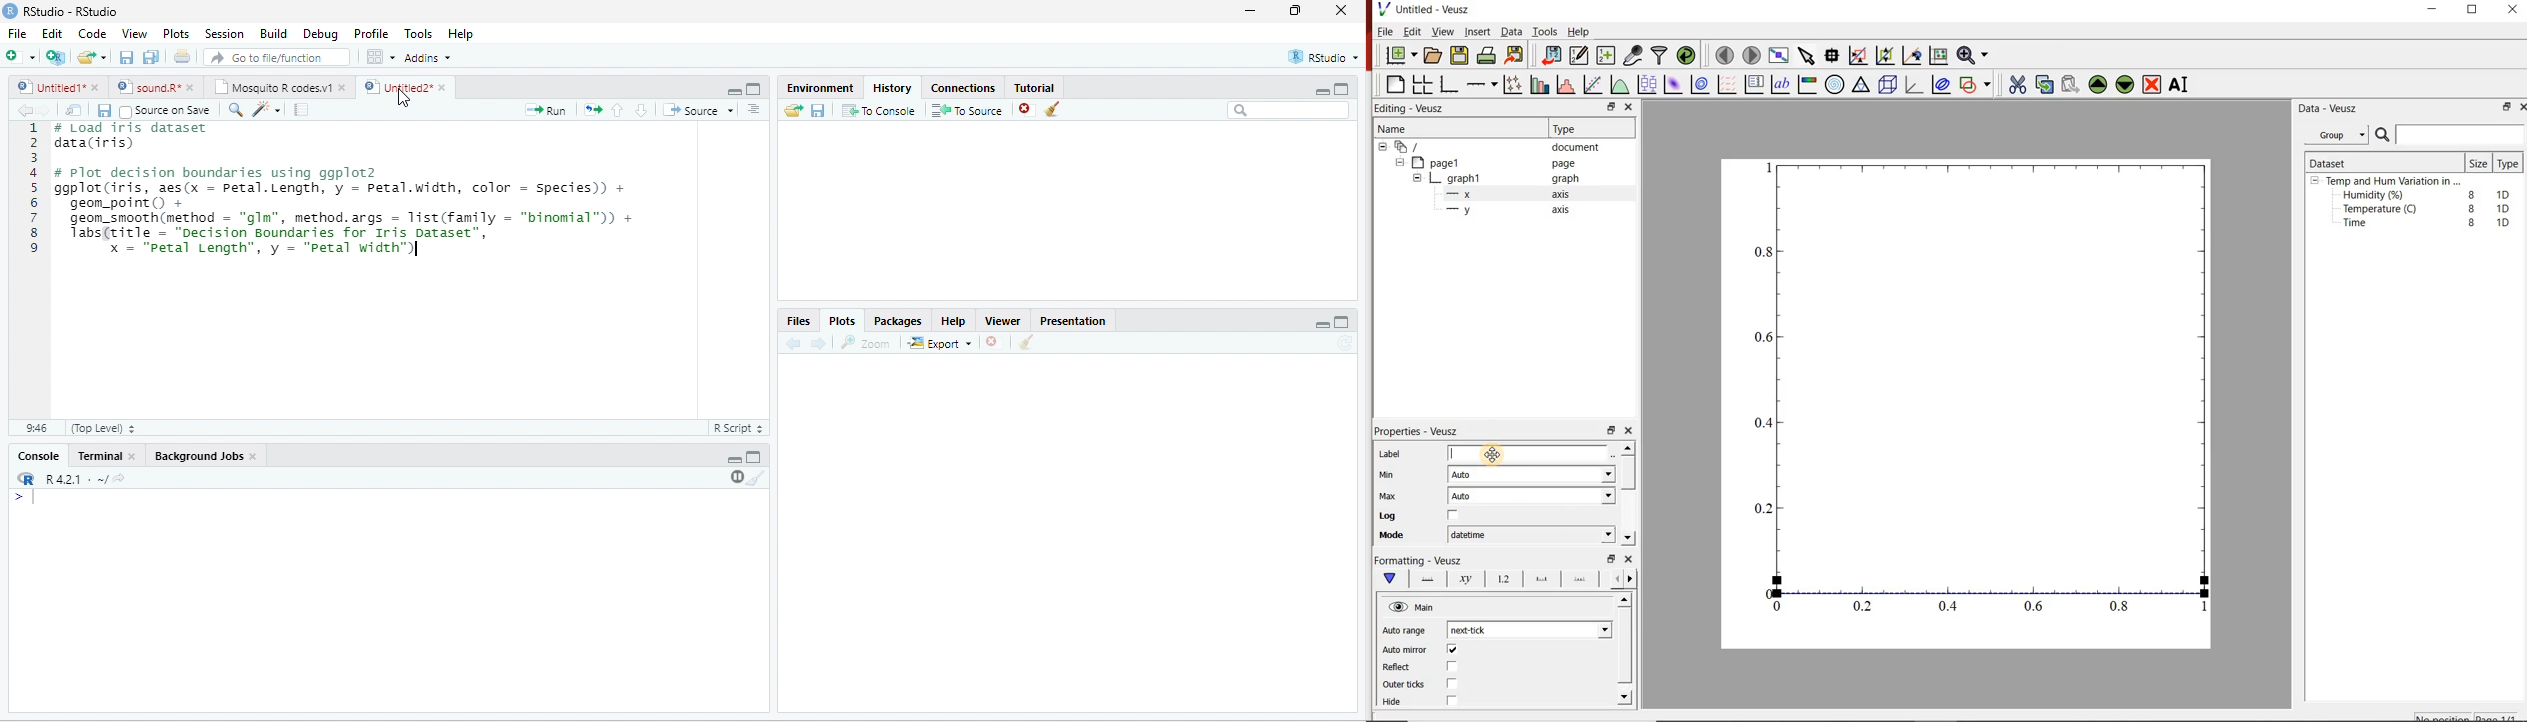 The width and height of the screenshot is (2548, 728). I want to click on show in new window, so click(75, 110).